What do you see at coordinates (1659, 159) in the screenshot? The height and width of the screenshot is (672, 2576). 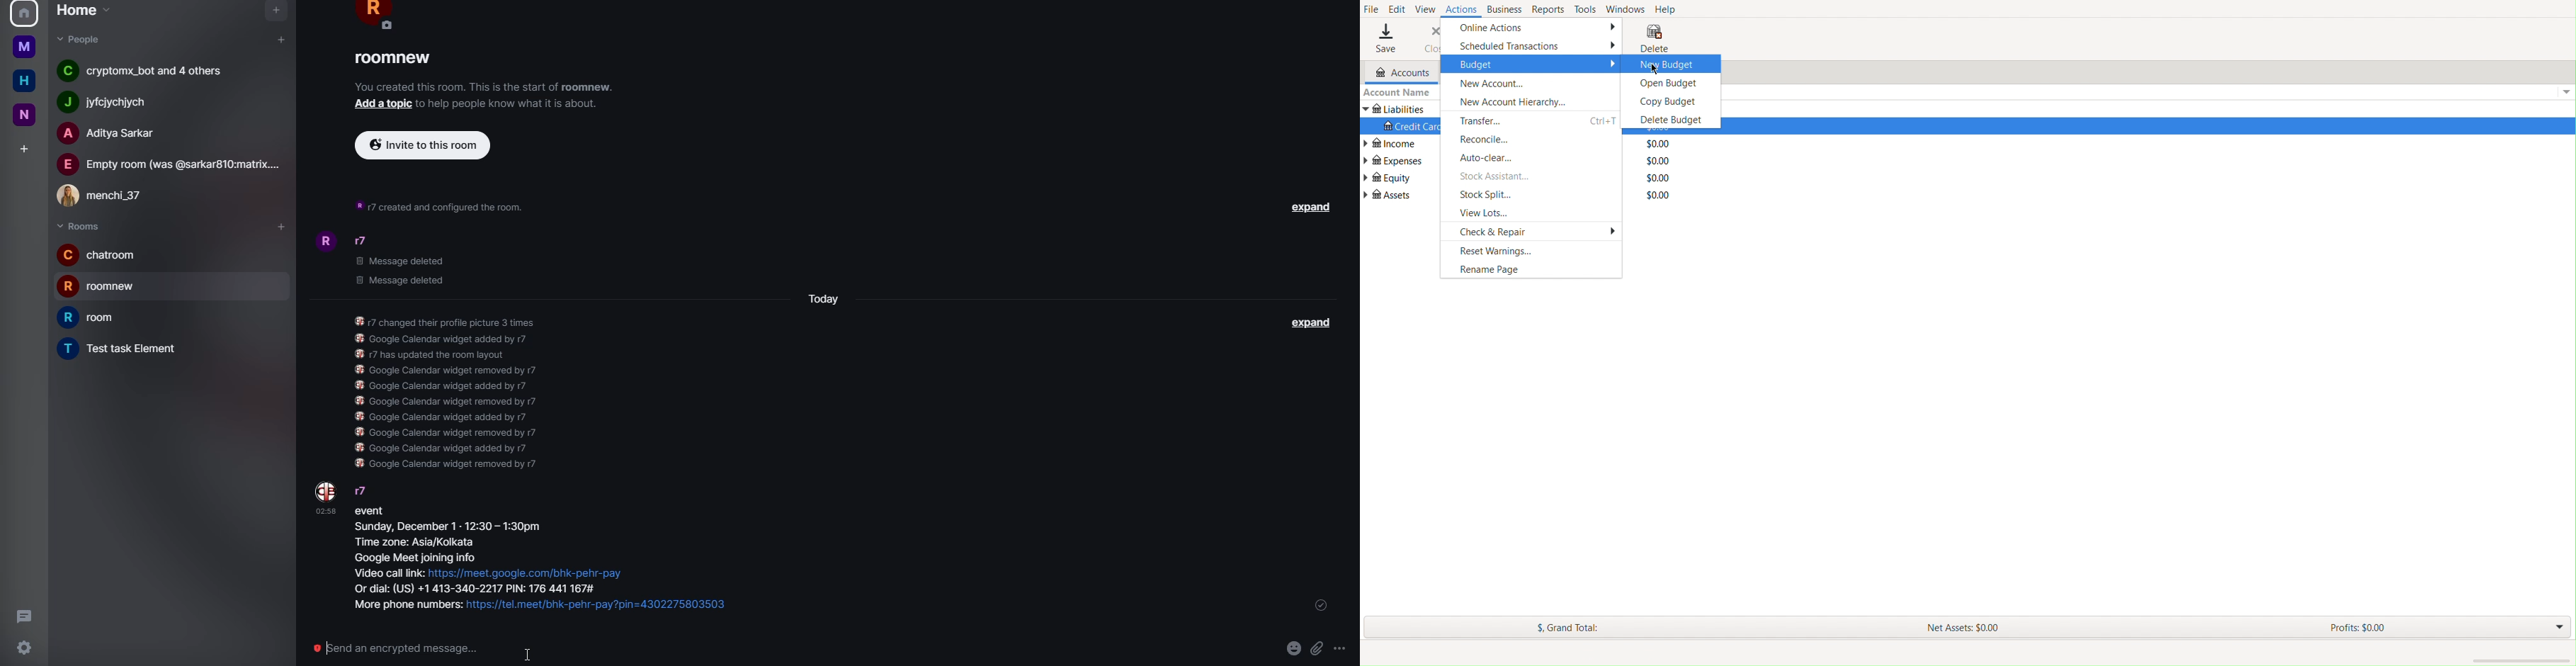 I see `Total` at bounding box center [1659, 159].